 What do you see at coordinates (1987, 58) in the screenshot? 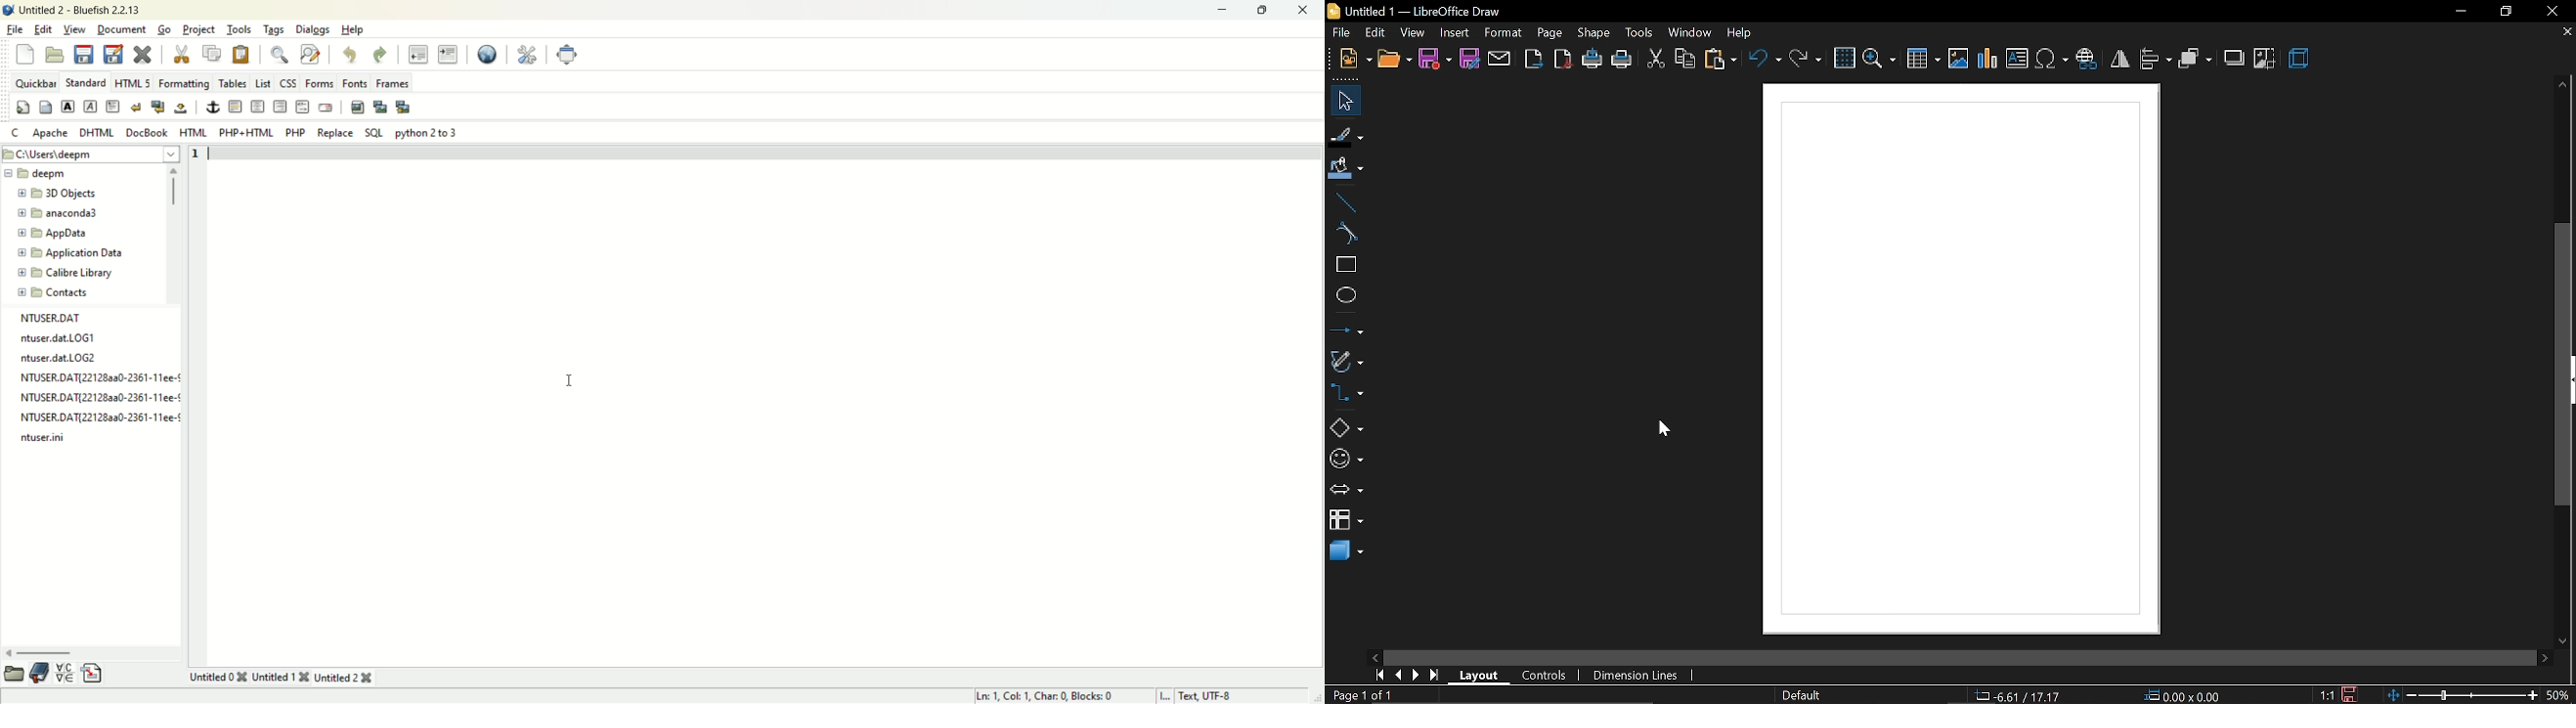
I see `insert chart` at bounding box center [1987, 58].